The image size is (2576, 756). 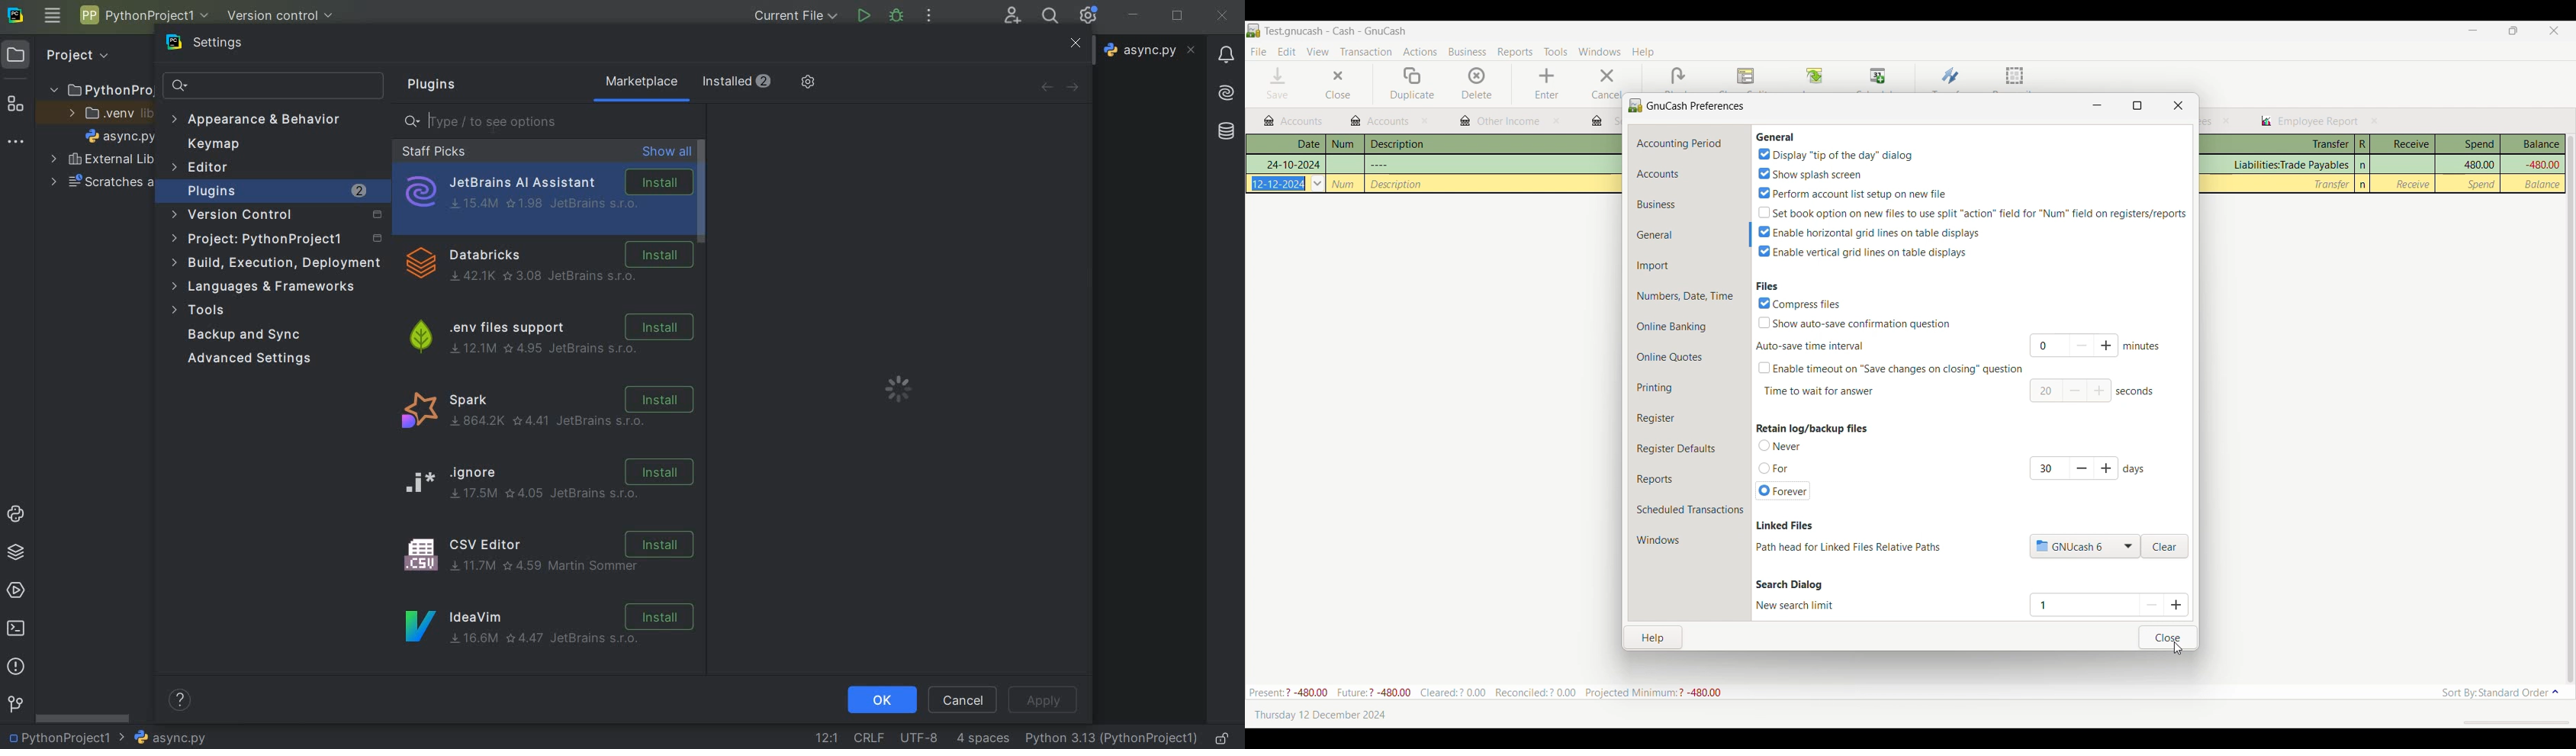 I want to click on Show splits, so click(x=1746, y=77).